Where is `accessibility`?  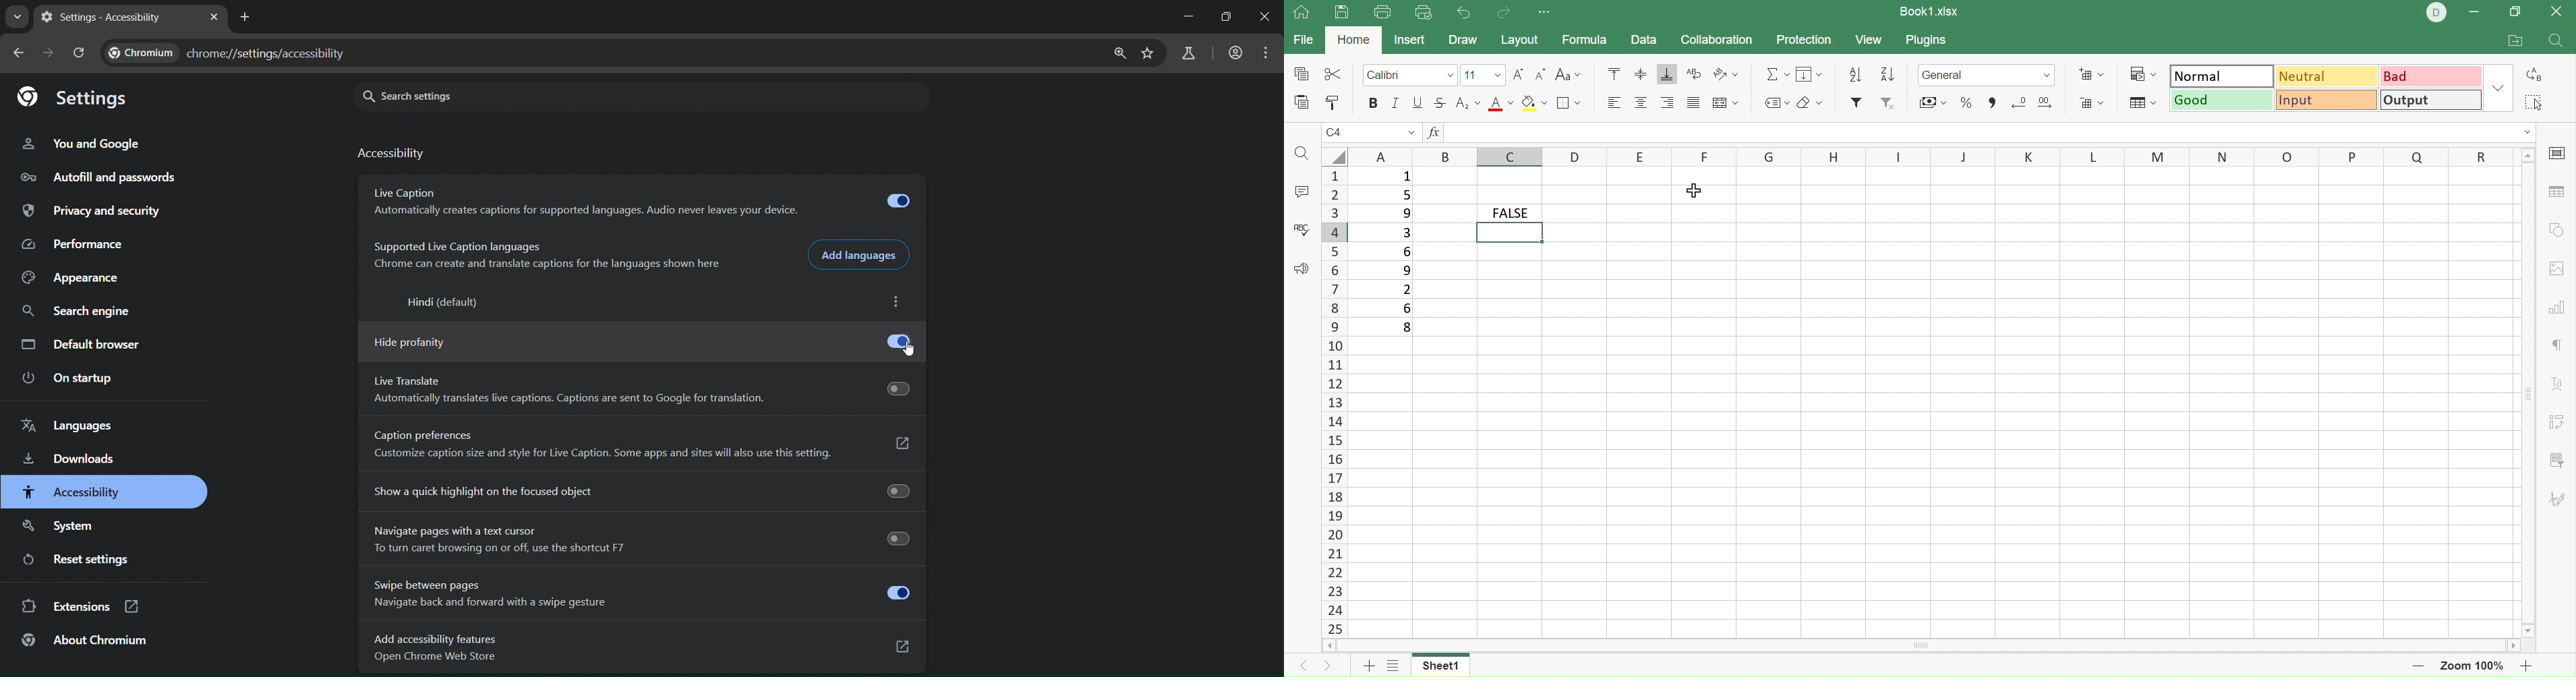 accessibility is located at coordinates (73, 493).